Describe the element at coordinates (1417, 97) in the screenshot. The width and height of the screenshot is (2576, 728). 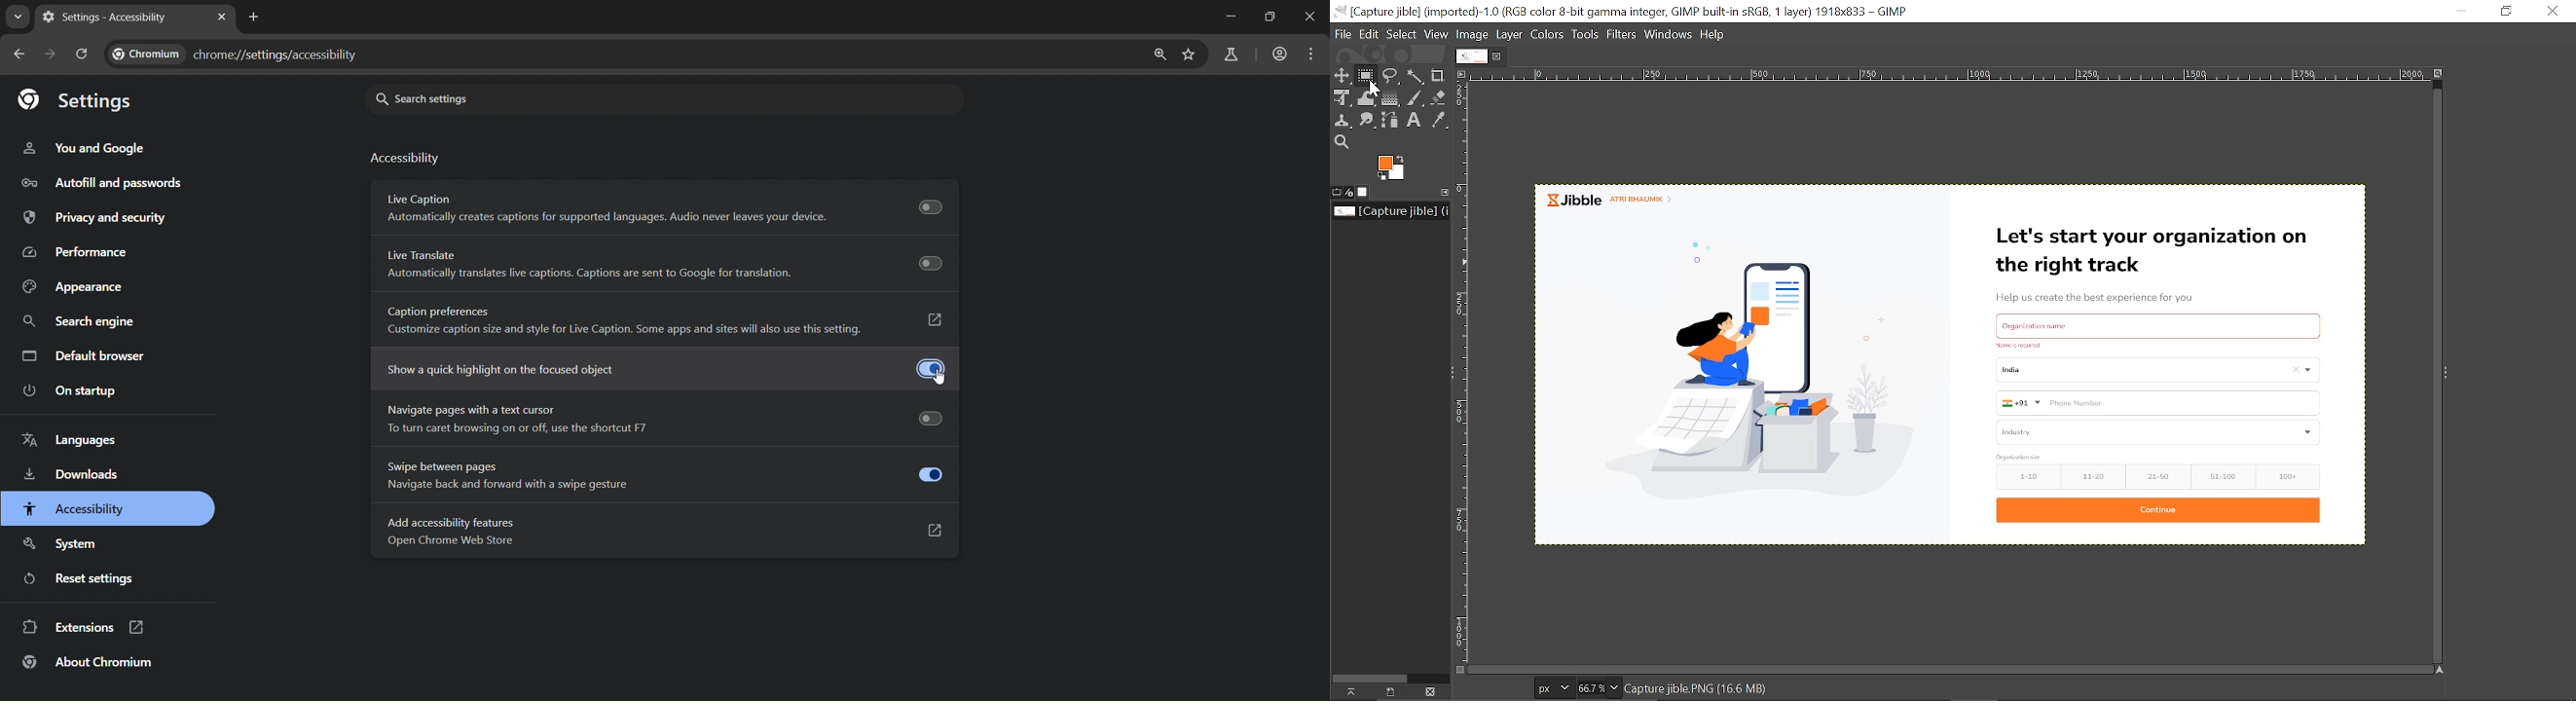
I see `Paintbrush tool` at that location.